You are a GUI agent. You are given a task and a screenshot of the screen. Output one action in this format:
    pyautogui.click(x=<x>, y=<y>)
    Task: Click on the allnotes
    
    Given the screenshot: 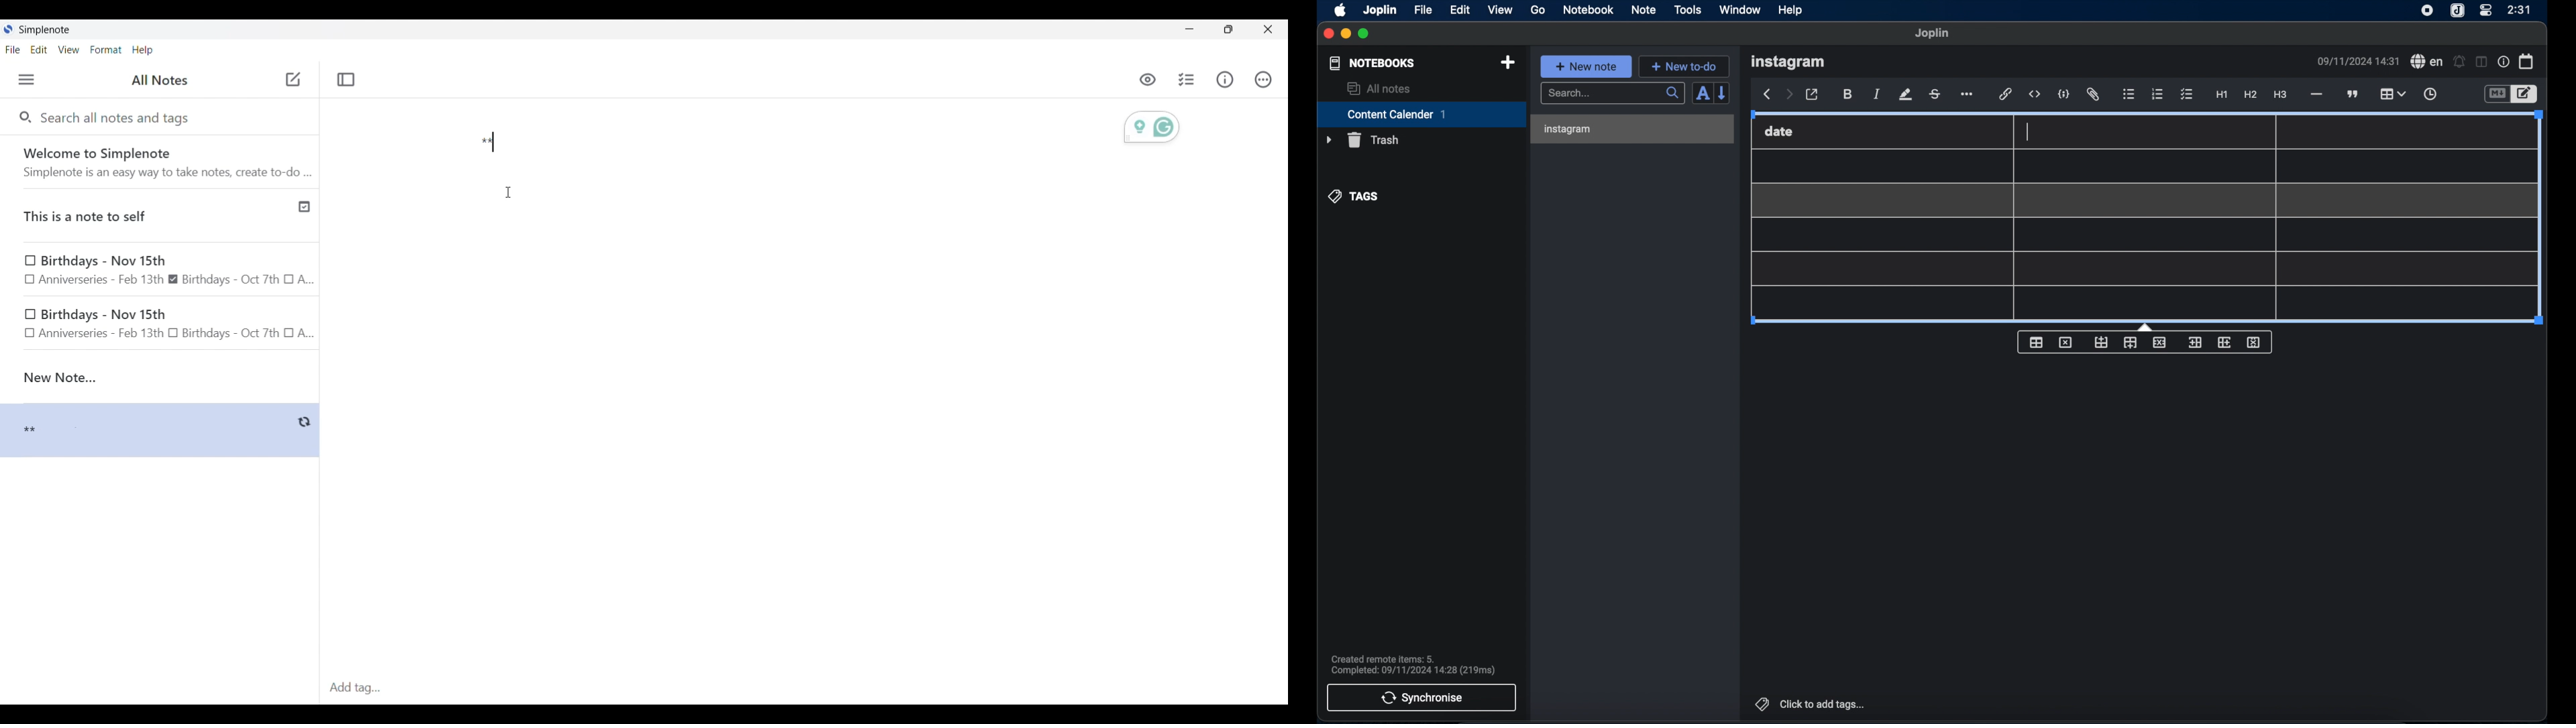 What is the action you would take?
    pyautogui.click(x=1380, y=88)
    